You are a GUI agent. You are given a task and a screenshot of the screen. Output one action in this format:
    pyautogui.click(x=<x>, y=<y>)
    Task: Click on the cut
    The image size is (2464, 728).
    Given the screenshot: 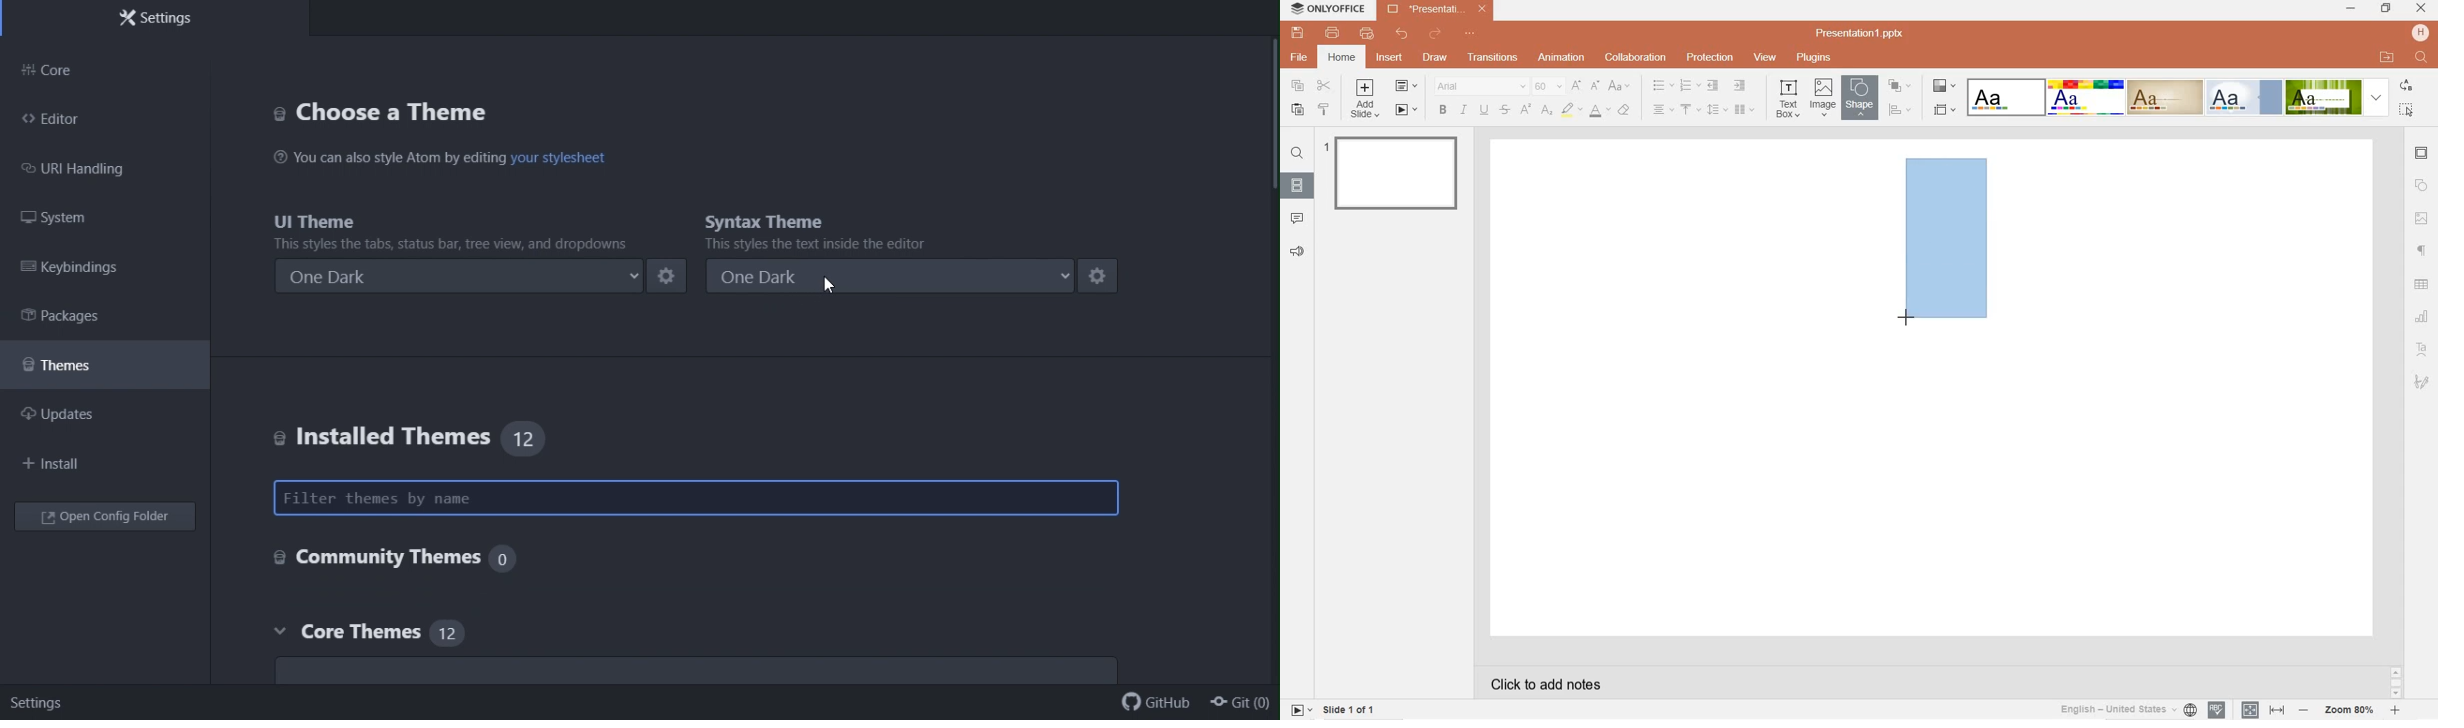 What is the action you would take?
    pyautogui.click(x=1324, y=86)
    